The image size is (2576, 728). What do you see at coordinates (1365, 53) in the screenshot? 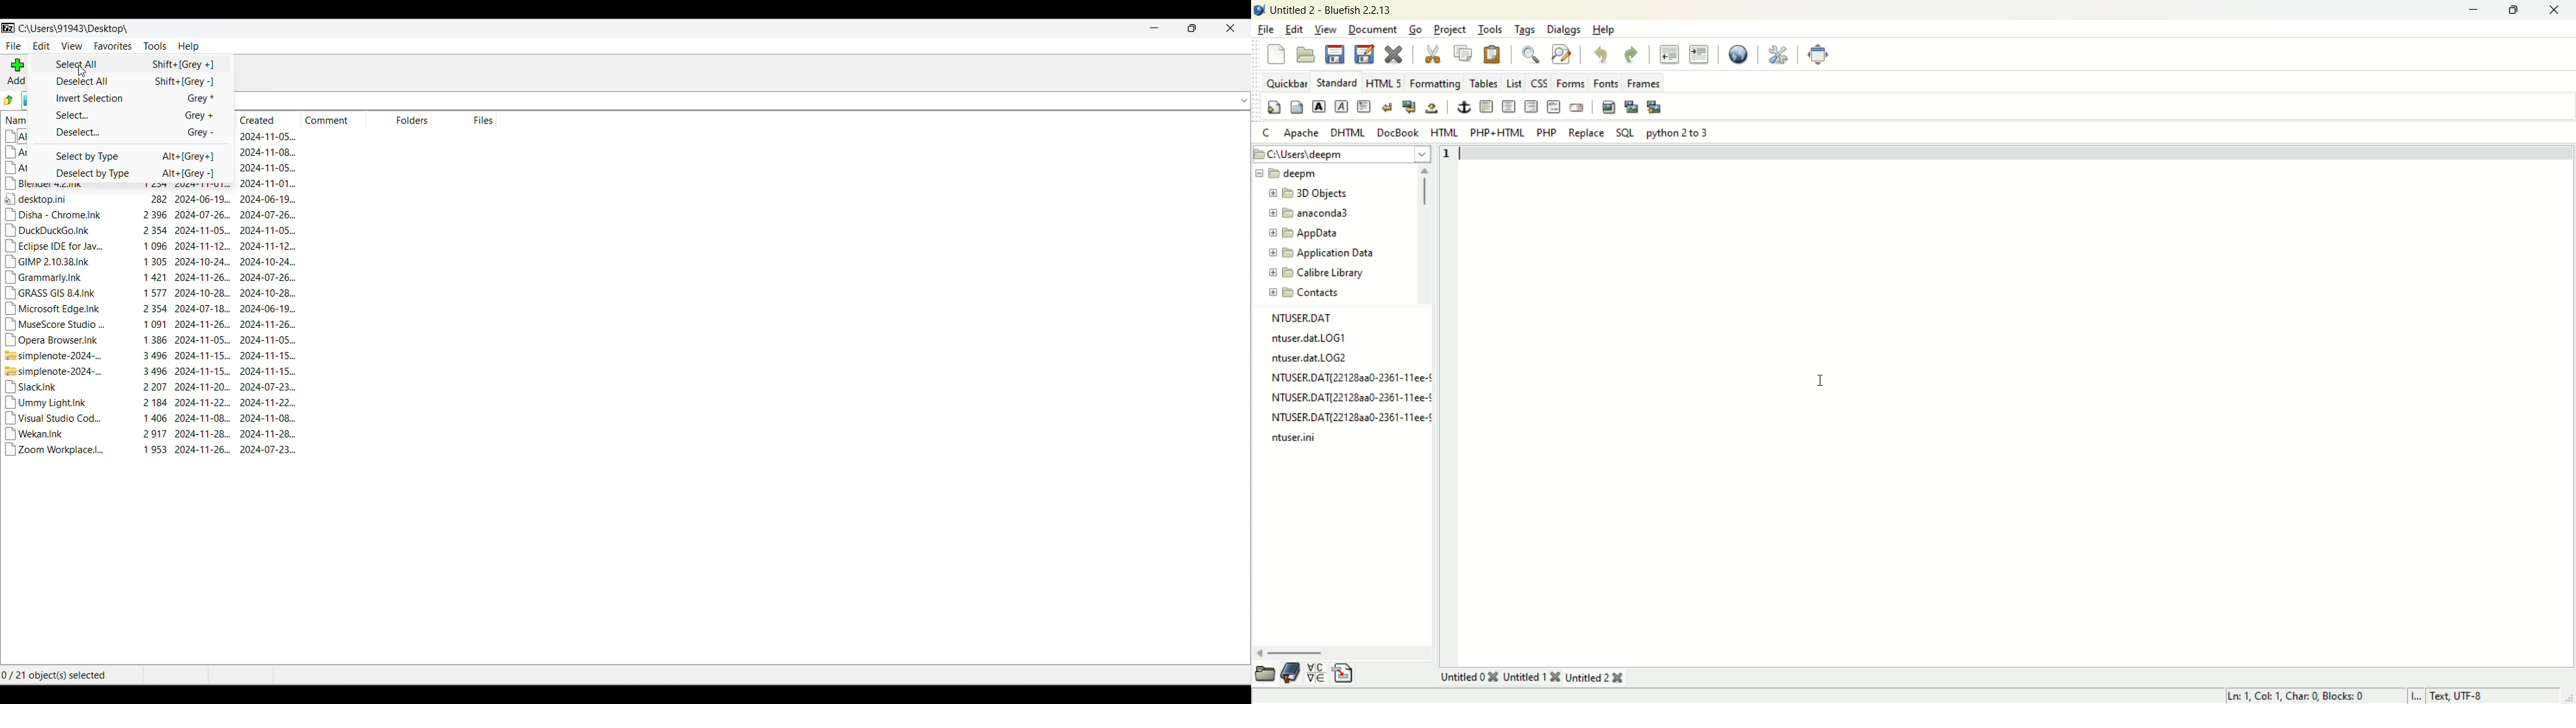
I see `save as` at bounding box center [1365, 53].